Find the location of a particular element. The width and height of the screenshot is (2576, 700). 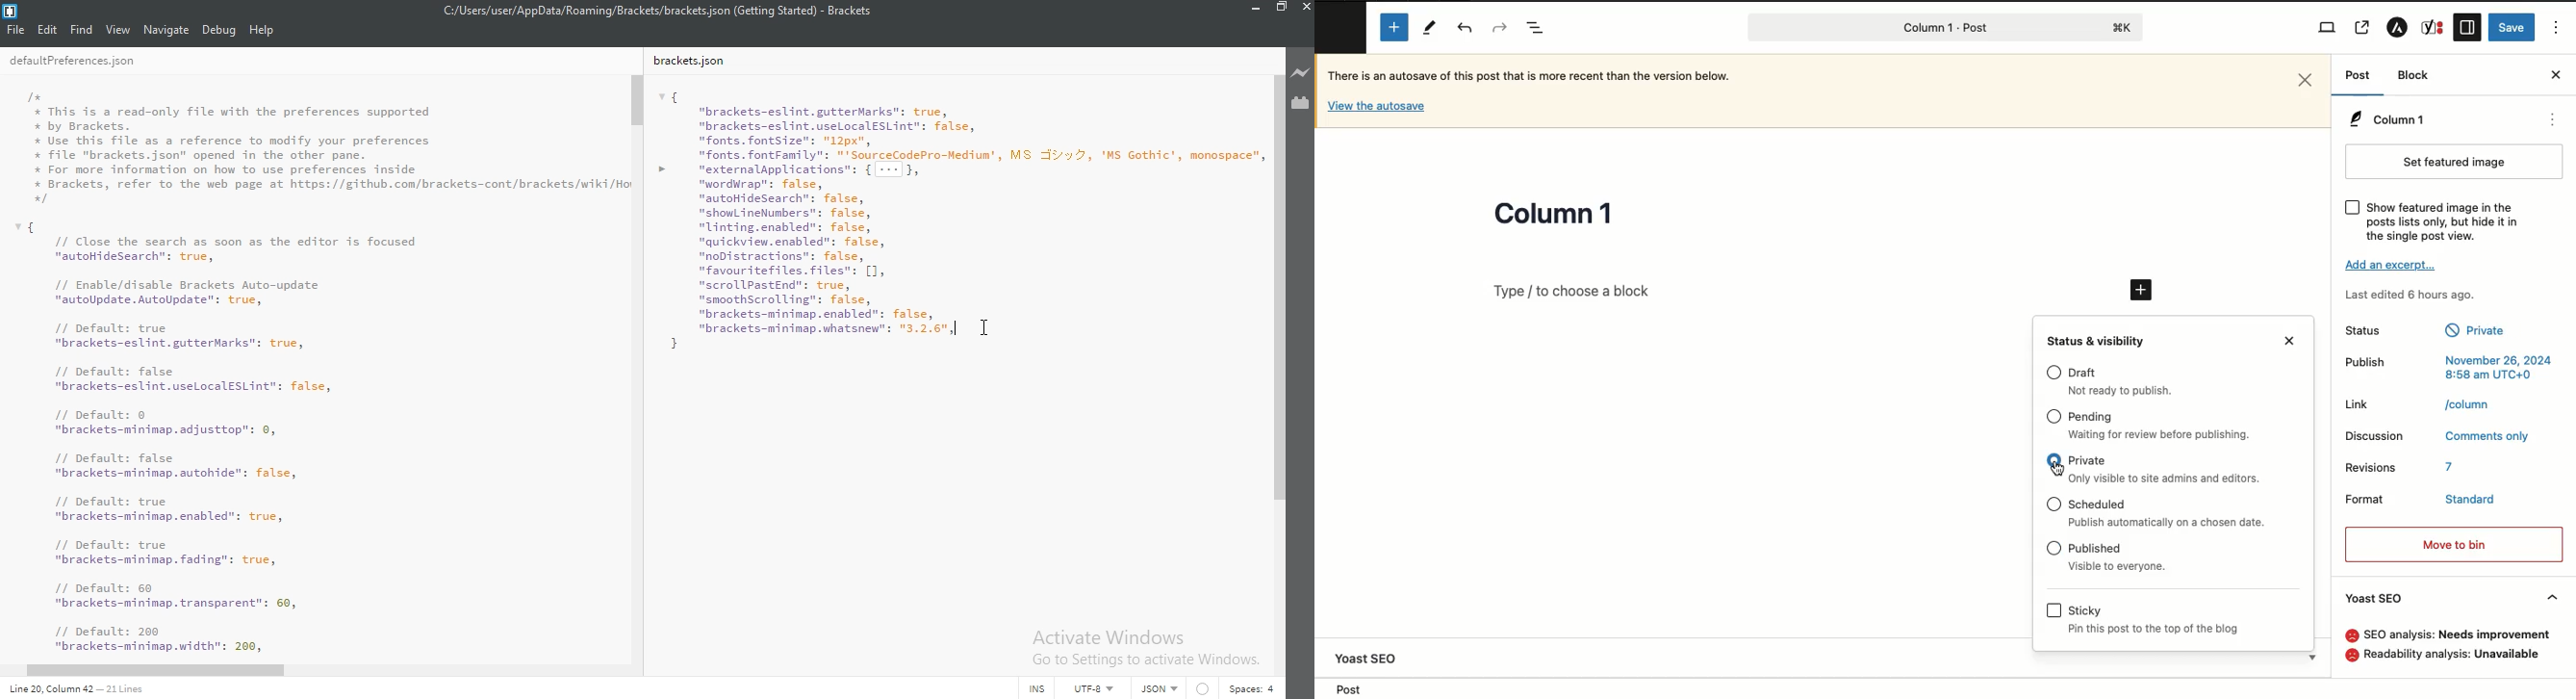

UTF-8 is located at coordinates (1089, 687).